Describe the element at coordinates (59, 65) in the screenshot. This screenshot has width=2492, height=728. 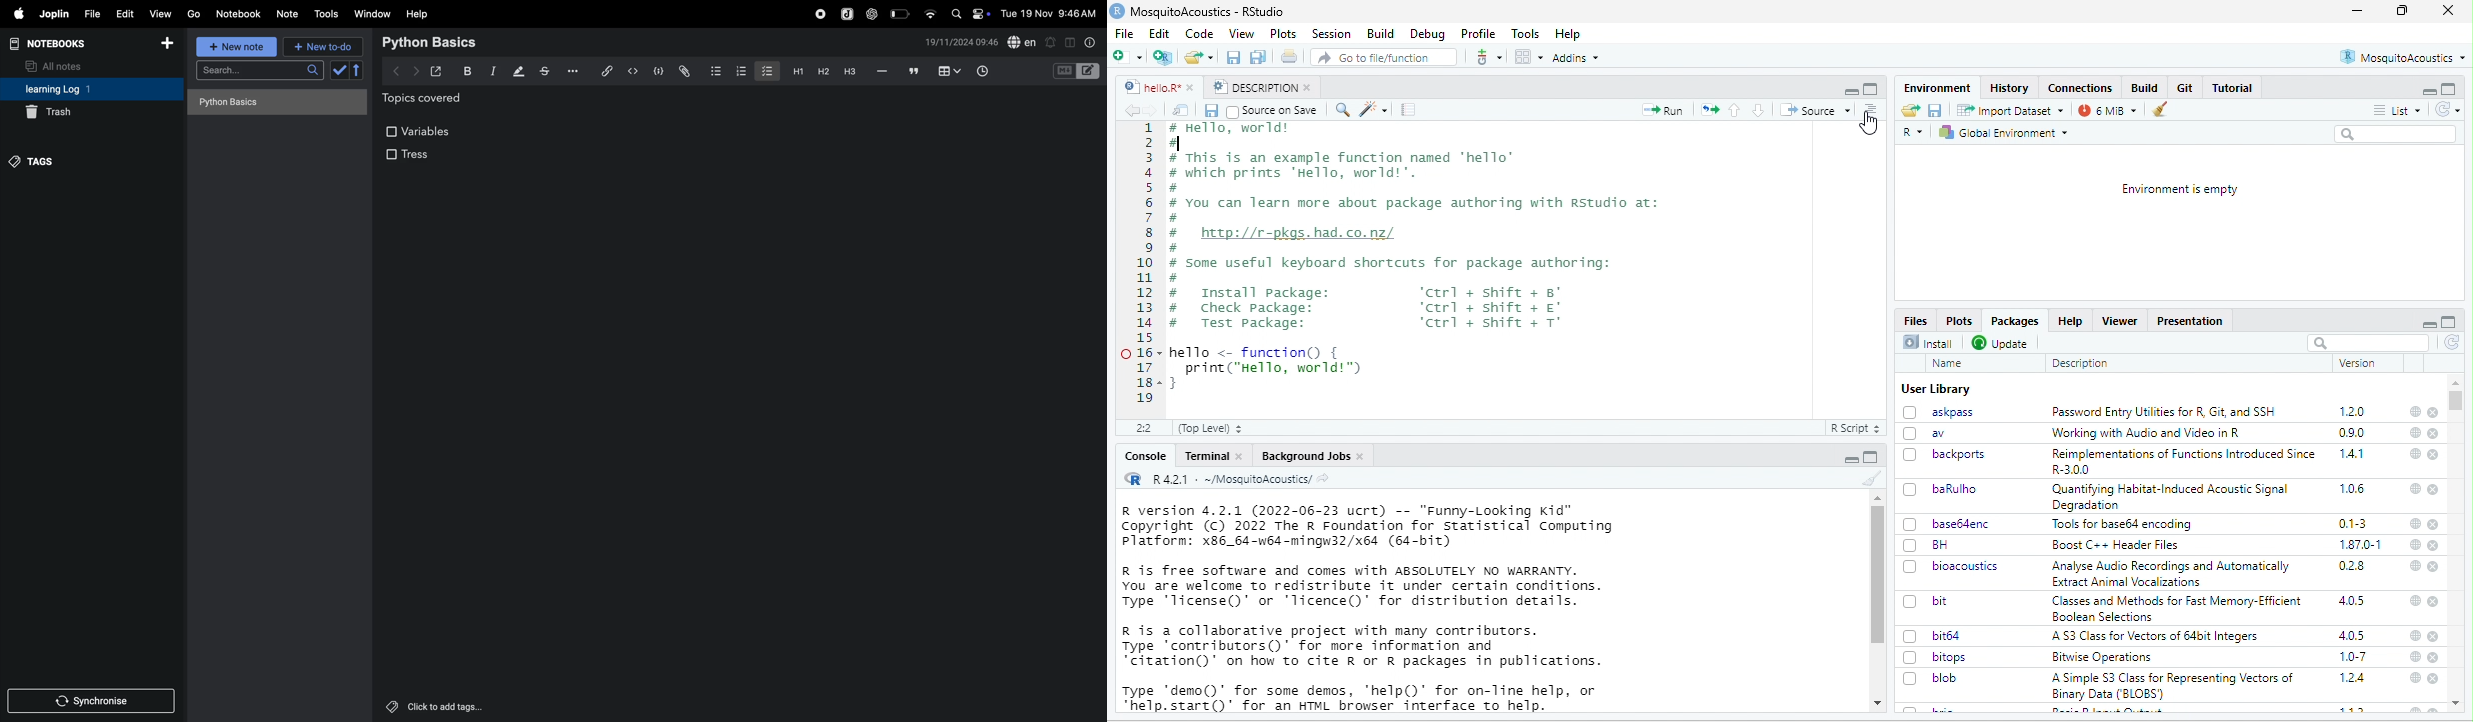
I see `all notes` at that location.